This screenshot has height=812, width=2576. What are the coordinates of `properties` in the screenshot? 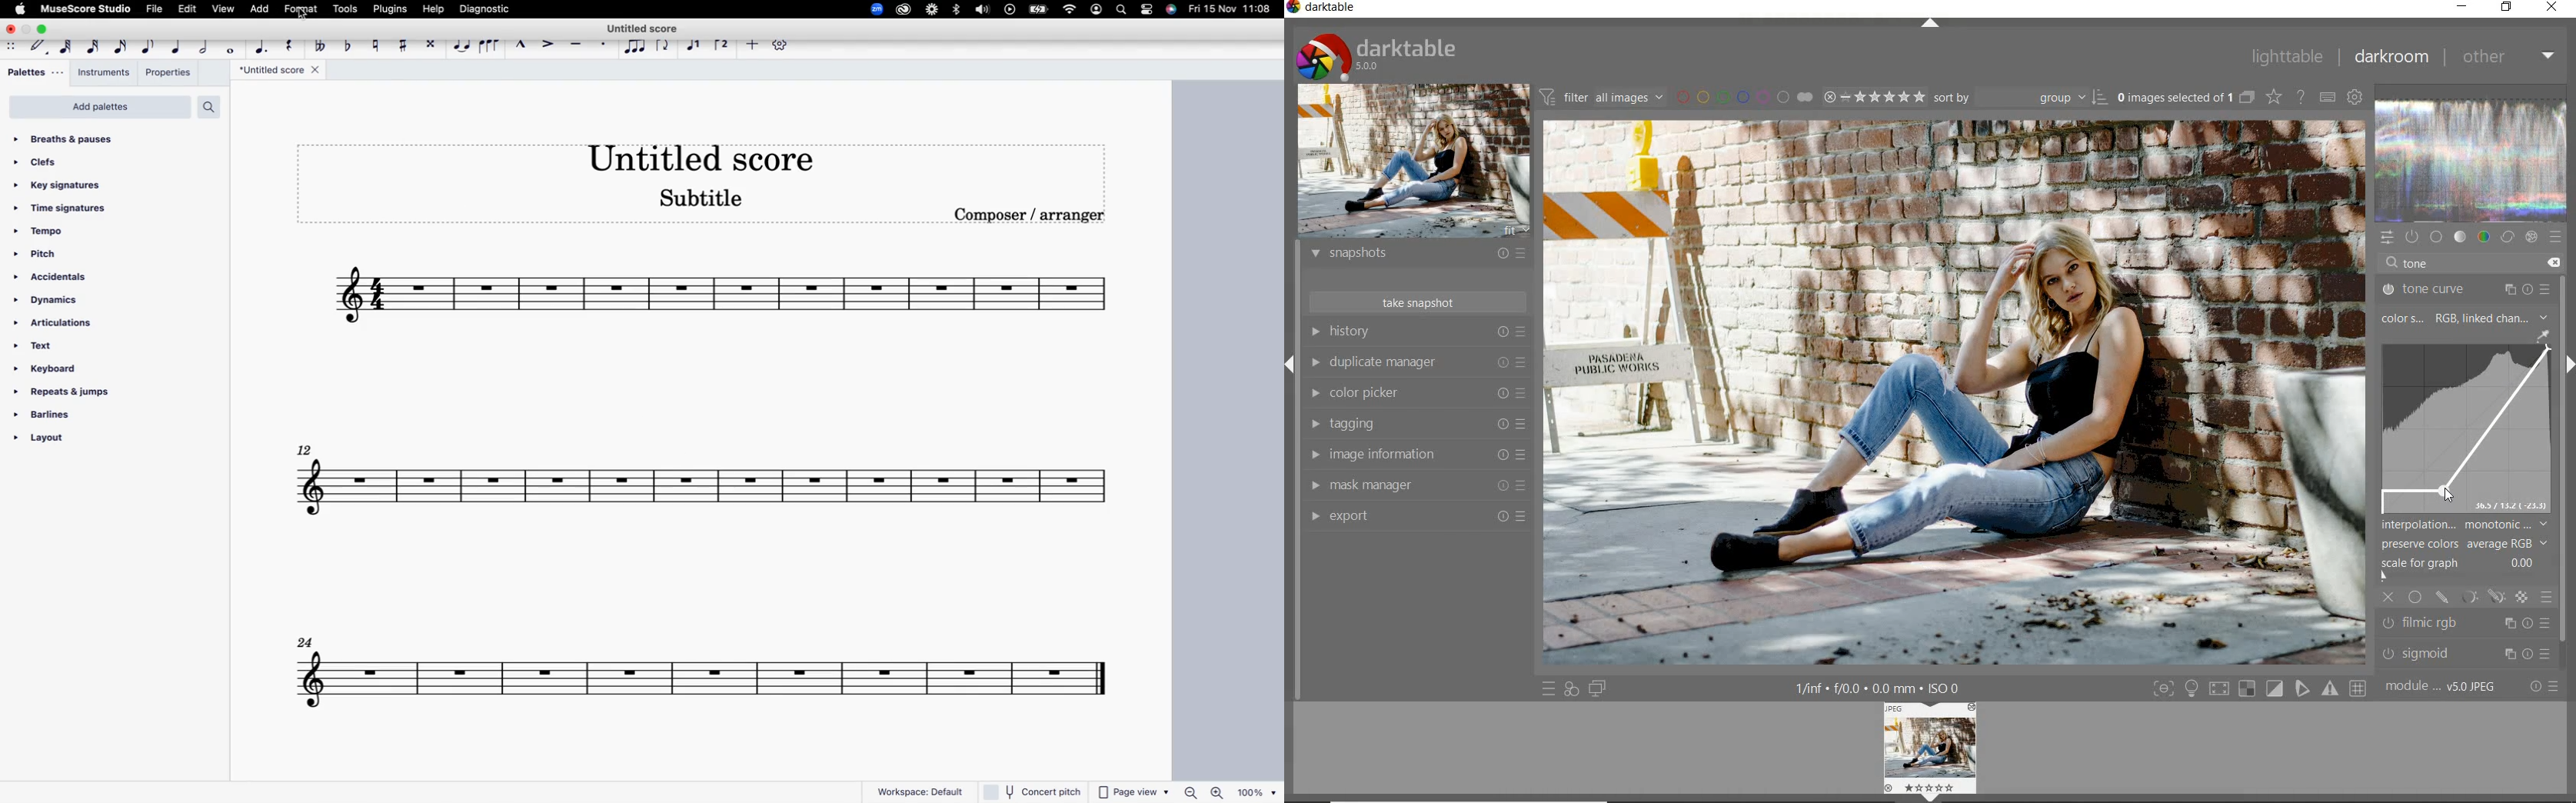 It's located at (170, 73).